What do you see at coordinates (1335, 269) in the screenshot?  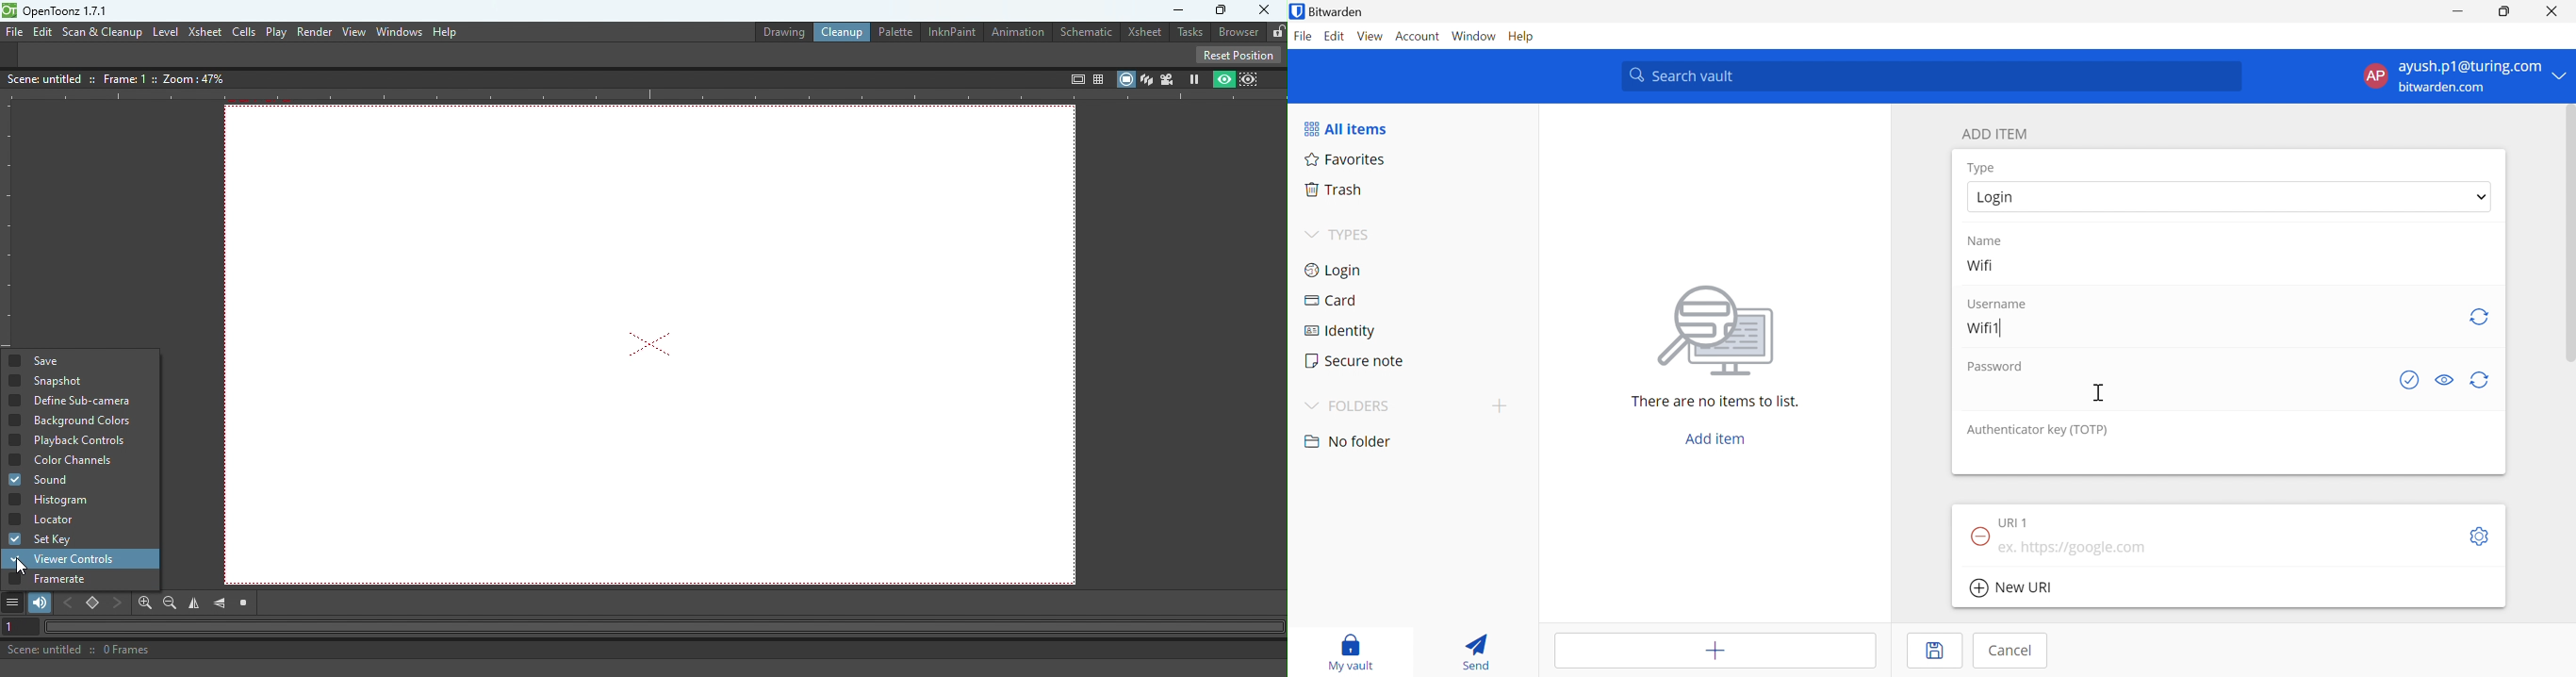 I see `Login` at bounding box center [1335, 269].